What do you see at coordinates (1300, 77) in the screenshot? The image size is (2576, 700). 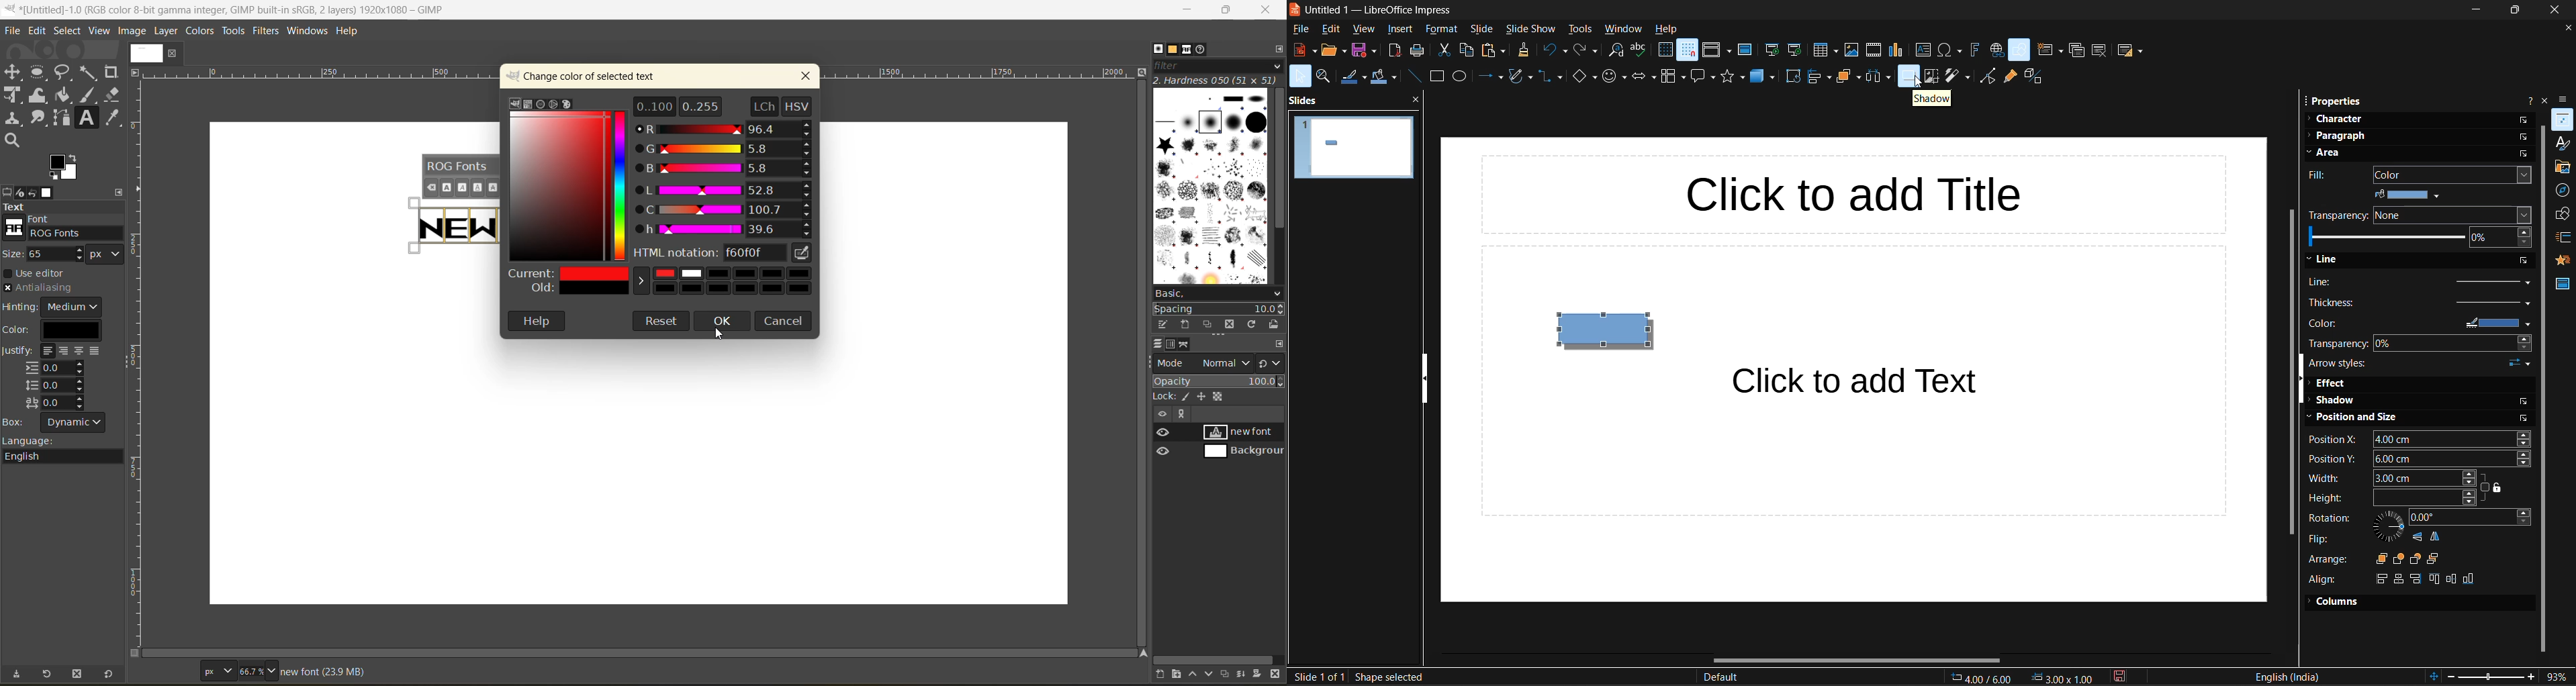 I see `select` at bounding box center [1300, 77].